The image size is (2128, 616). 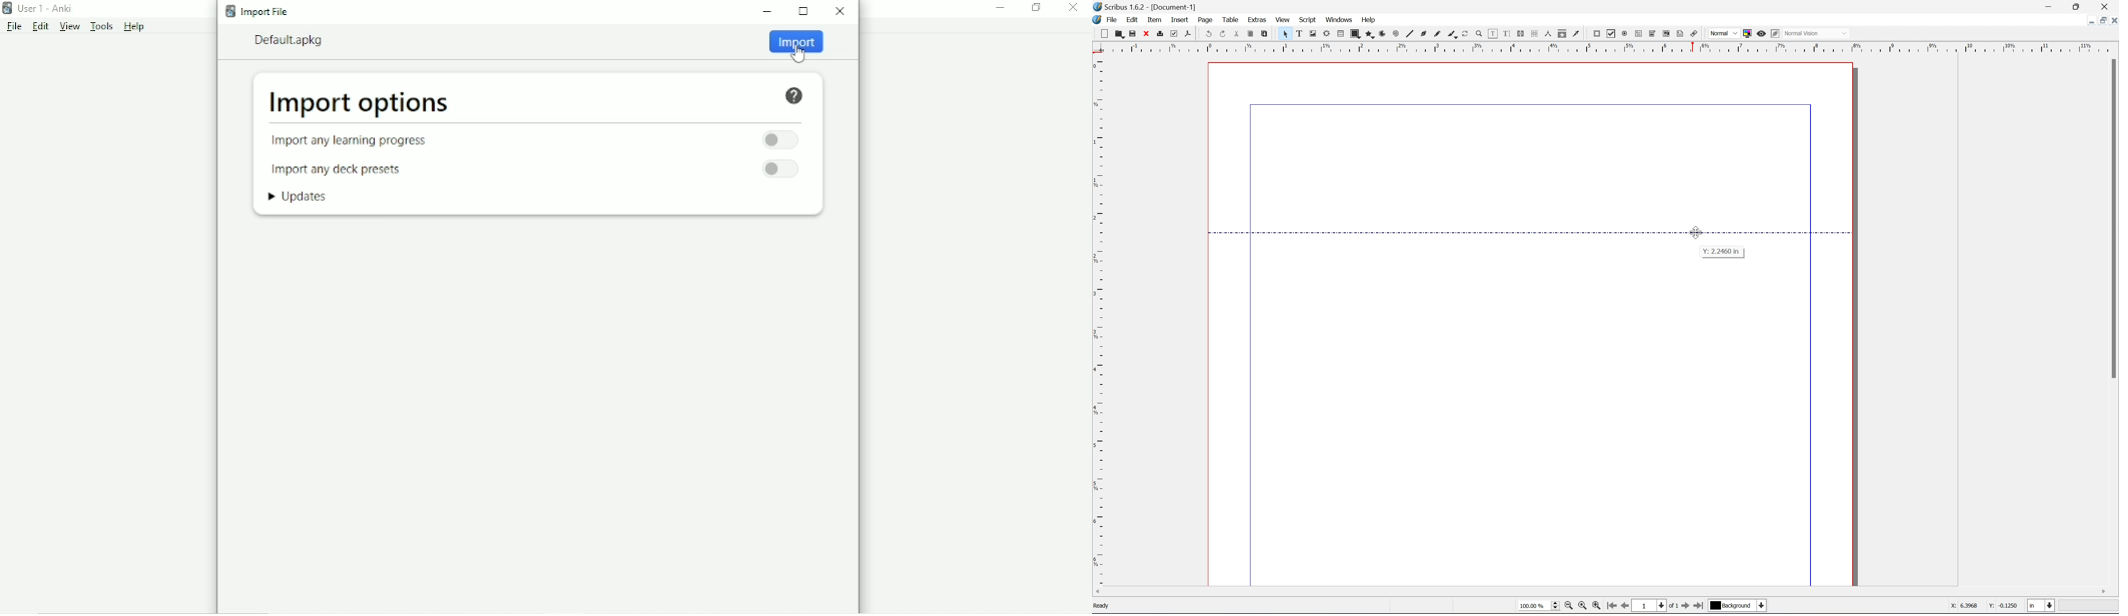 What do you see at coordinates (1156, 6) in the screenshot?
I see `Scribus 1.6.2 - [Document-1]` at bounding box center [1156, 6].